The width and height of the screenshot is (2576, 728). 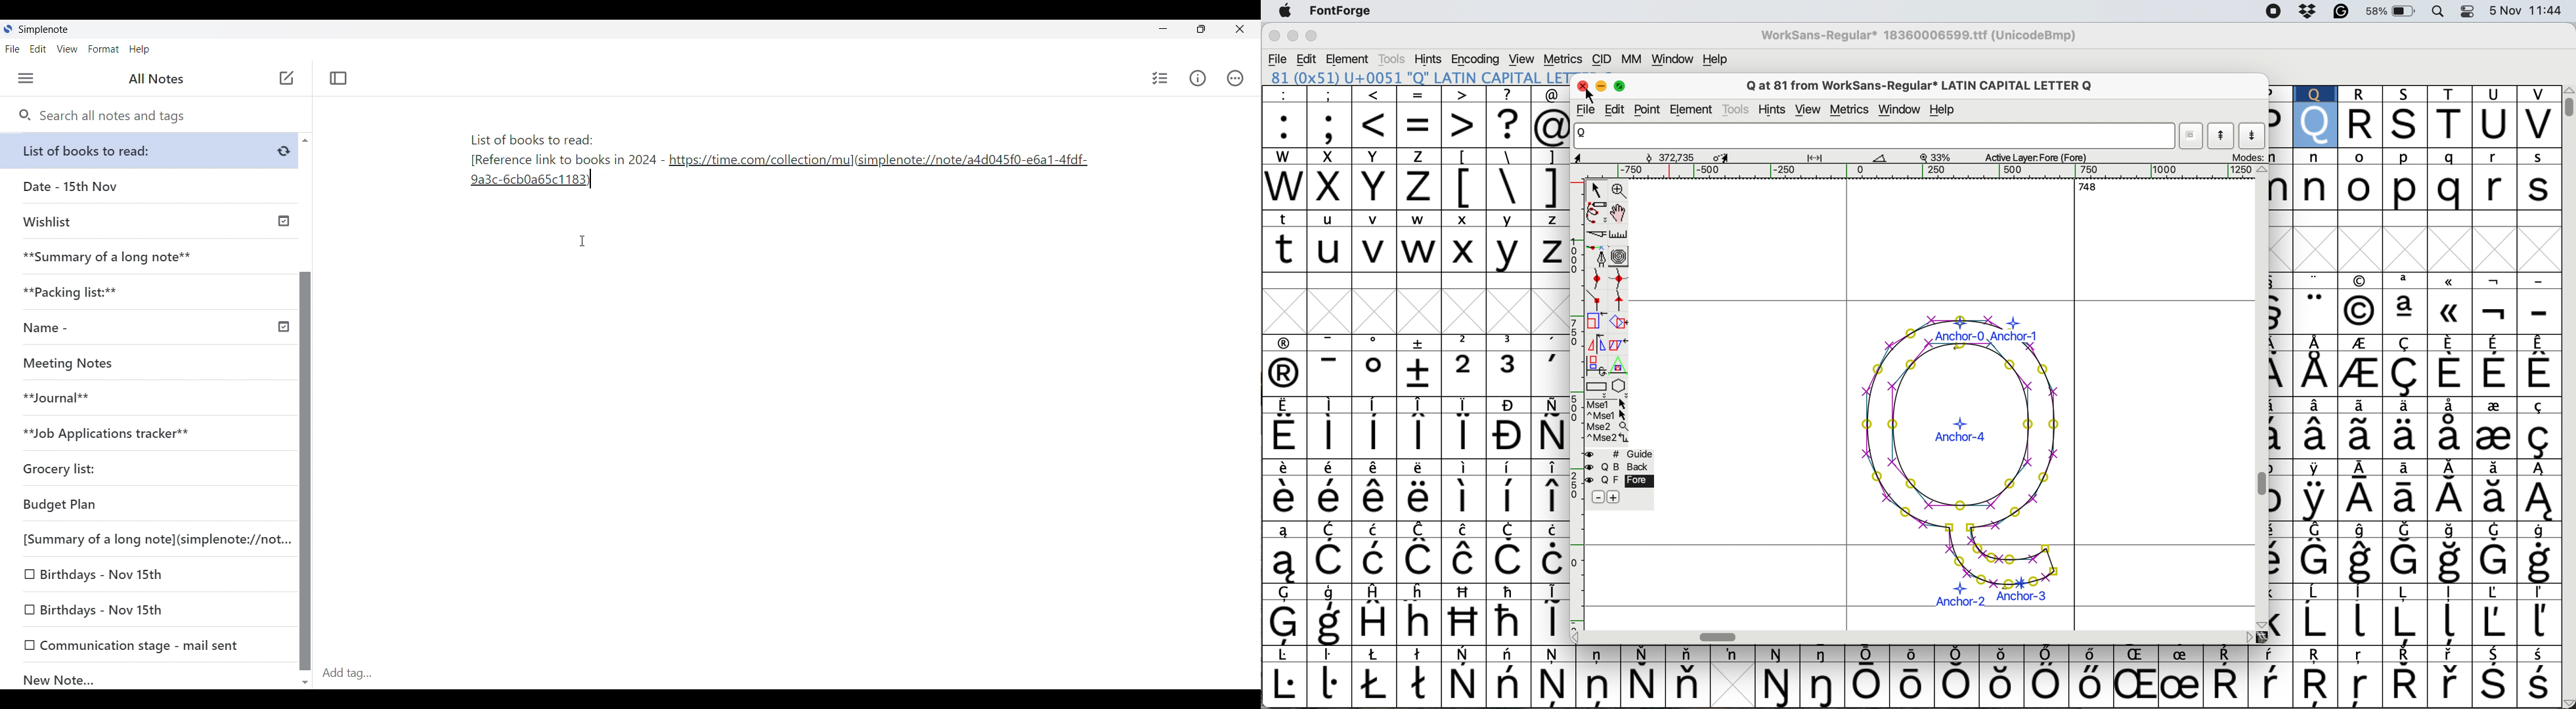 I want to click on modes, so click(x=2251, y=158).